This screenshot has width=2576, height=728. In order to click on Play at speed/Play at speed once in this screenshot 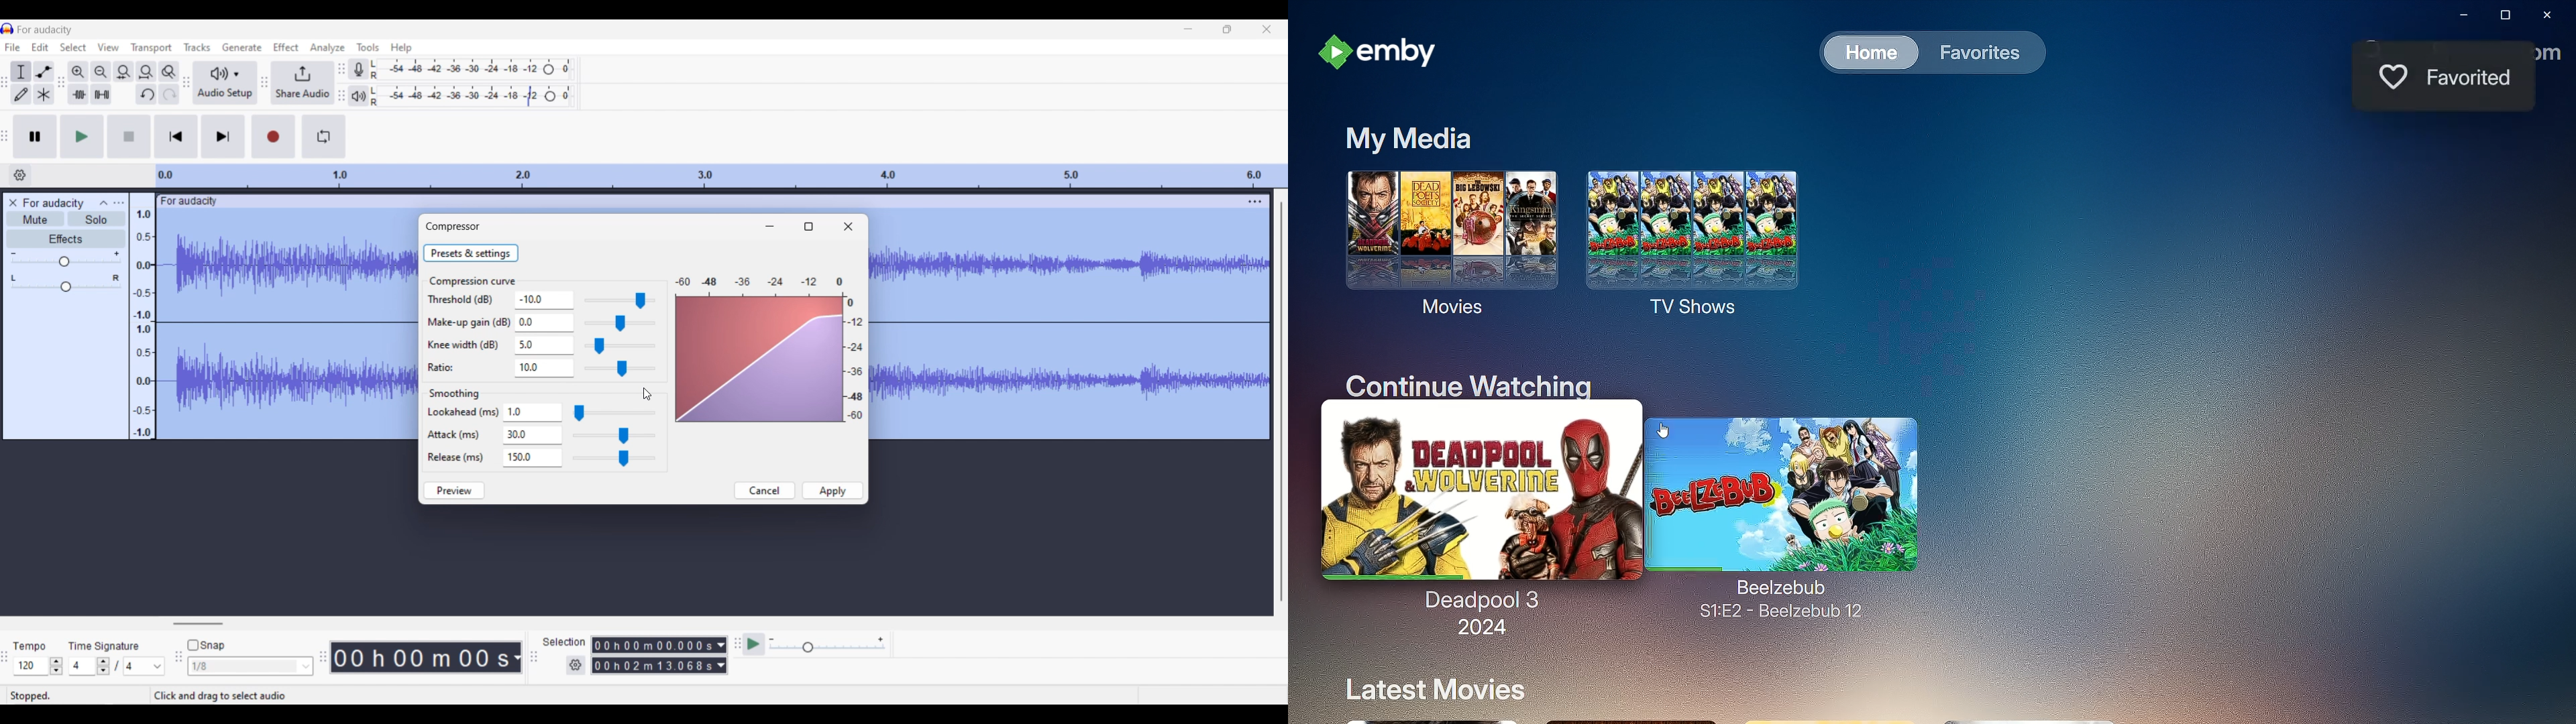, I will do `click(753, 644)`.